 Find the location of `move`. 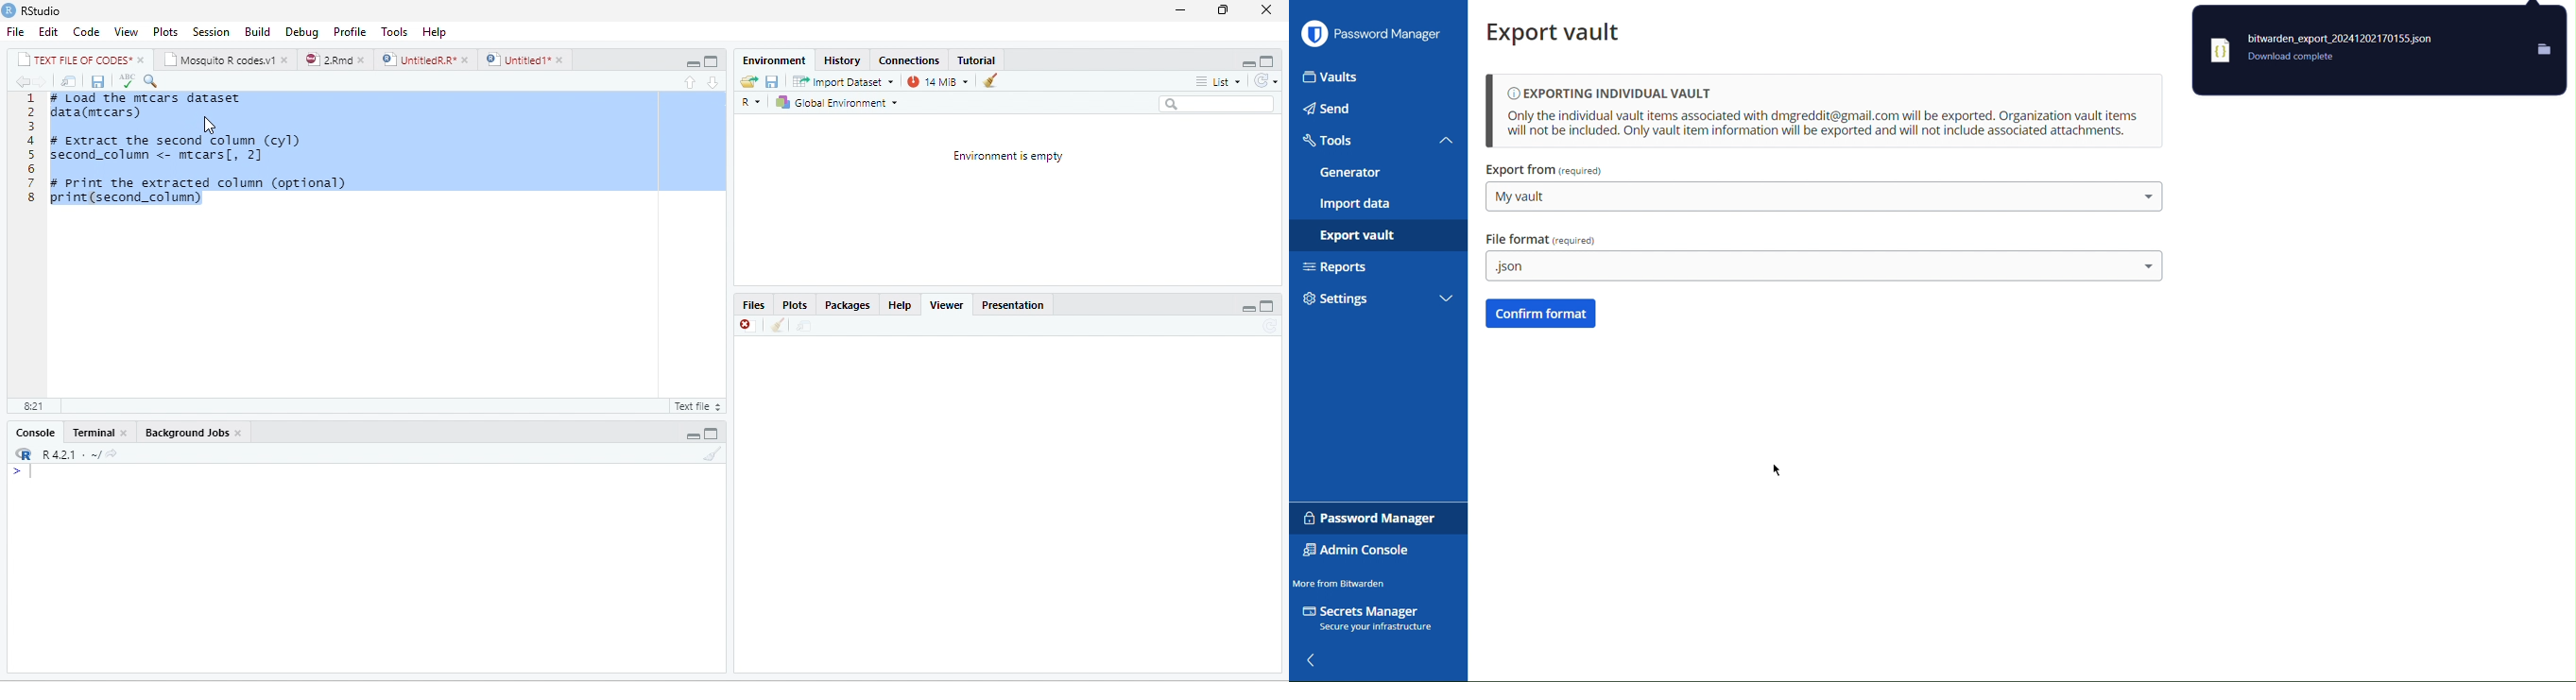

move is located at coordinates (69, 81).